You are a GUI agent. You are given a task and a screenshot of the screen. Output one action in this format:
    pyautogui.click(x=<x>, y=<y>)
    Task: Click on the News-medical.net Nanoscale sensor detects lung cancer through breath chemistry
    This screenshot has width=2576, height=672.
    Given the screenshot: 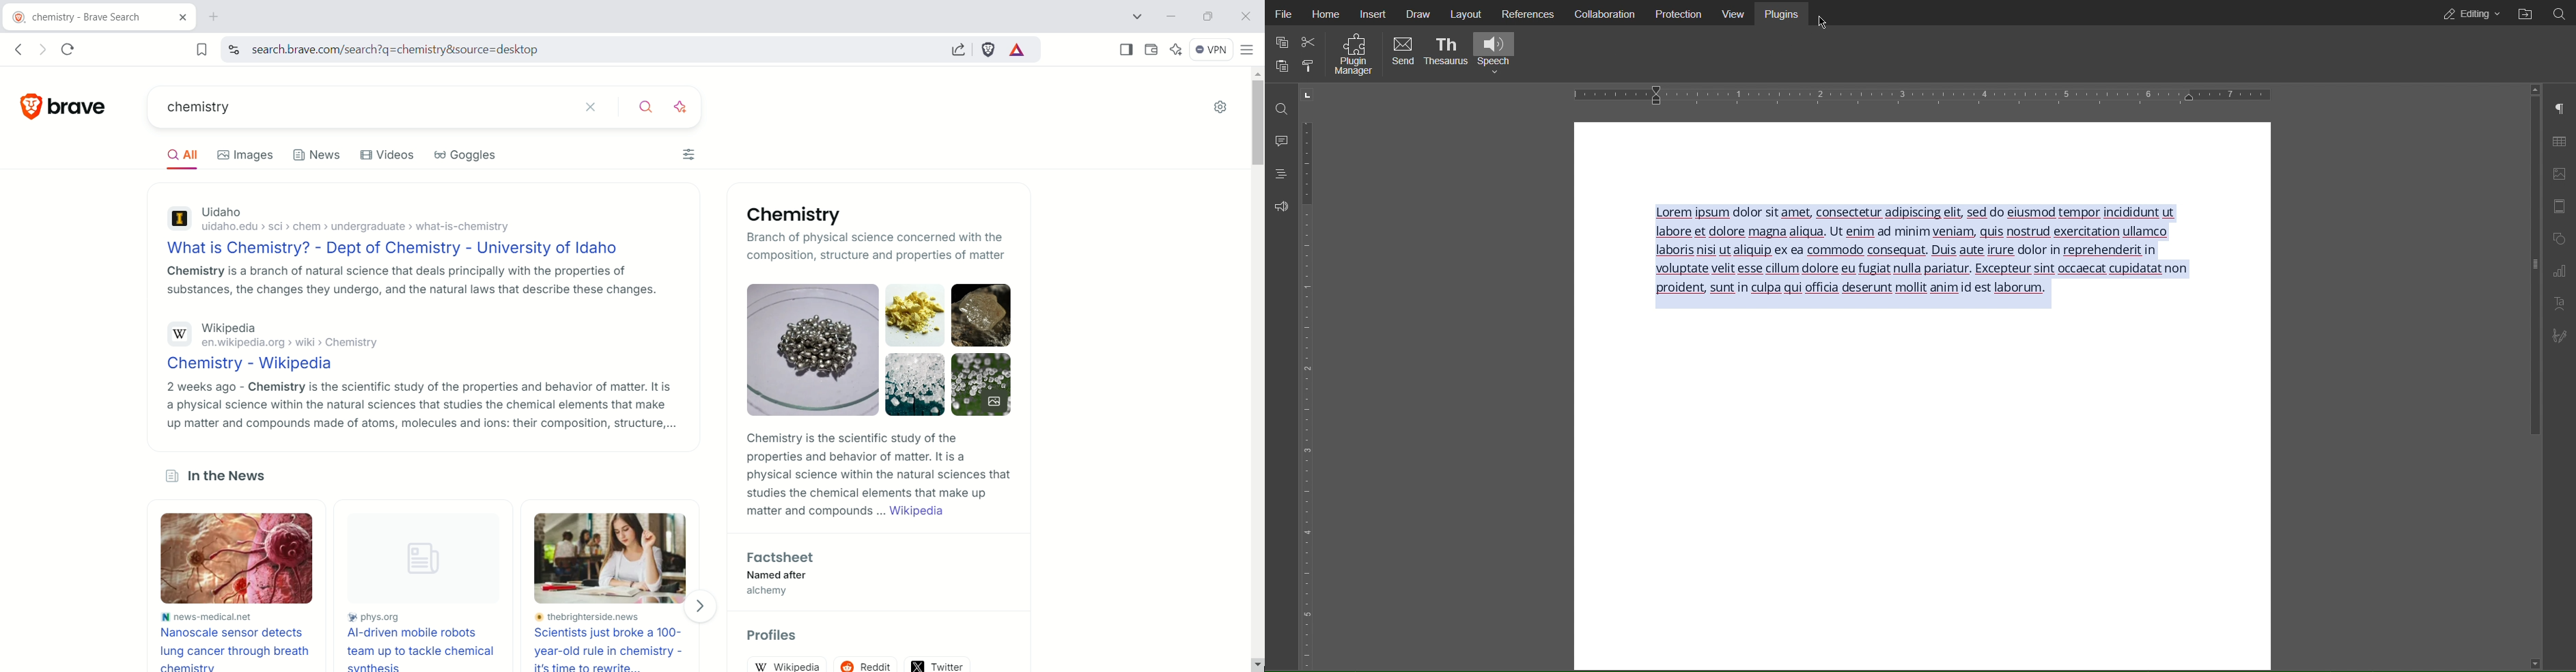 What is the action you would take?
    pyautogui.click(x=235, y=640)
    